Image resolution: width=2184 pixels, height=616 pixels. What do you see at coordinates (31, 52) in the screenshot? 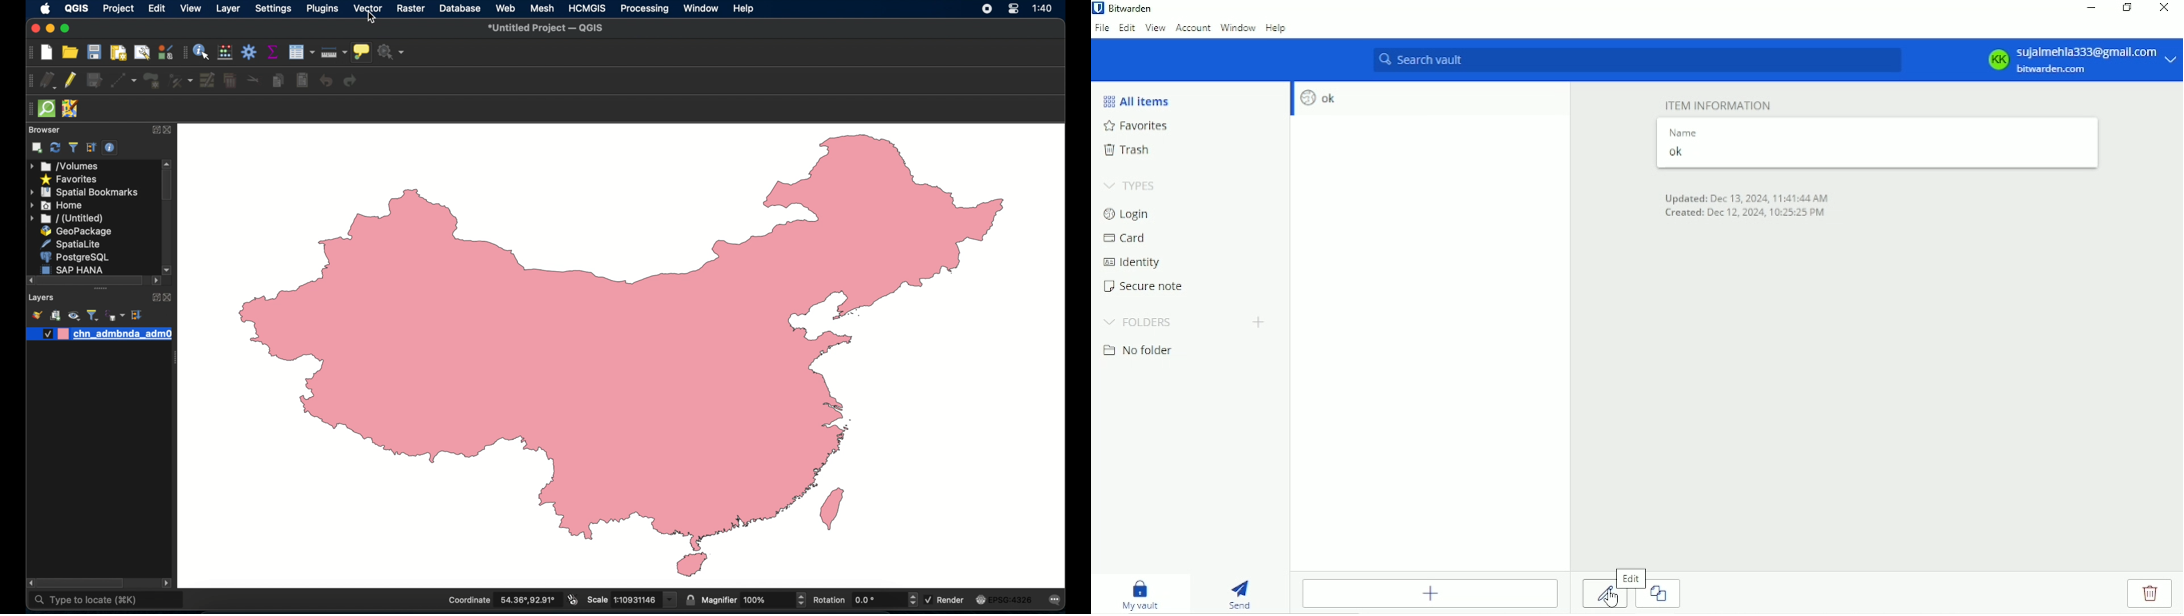
I see `project toolbar` at bounding box center [31, 52].